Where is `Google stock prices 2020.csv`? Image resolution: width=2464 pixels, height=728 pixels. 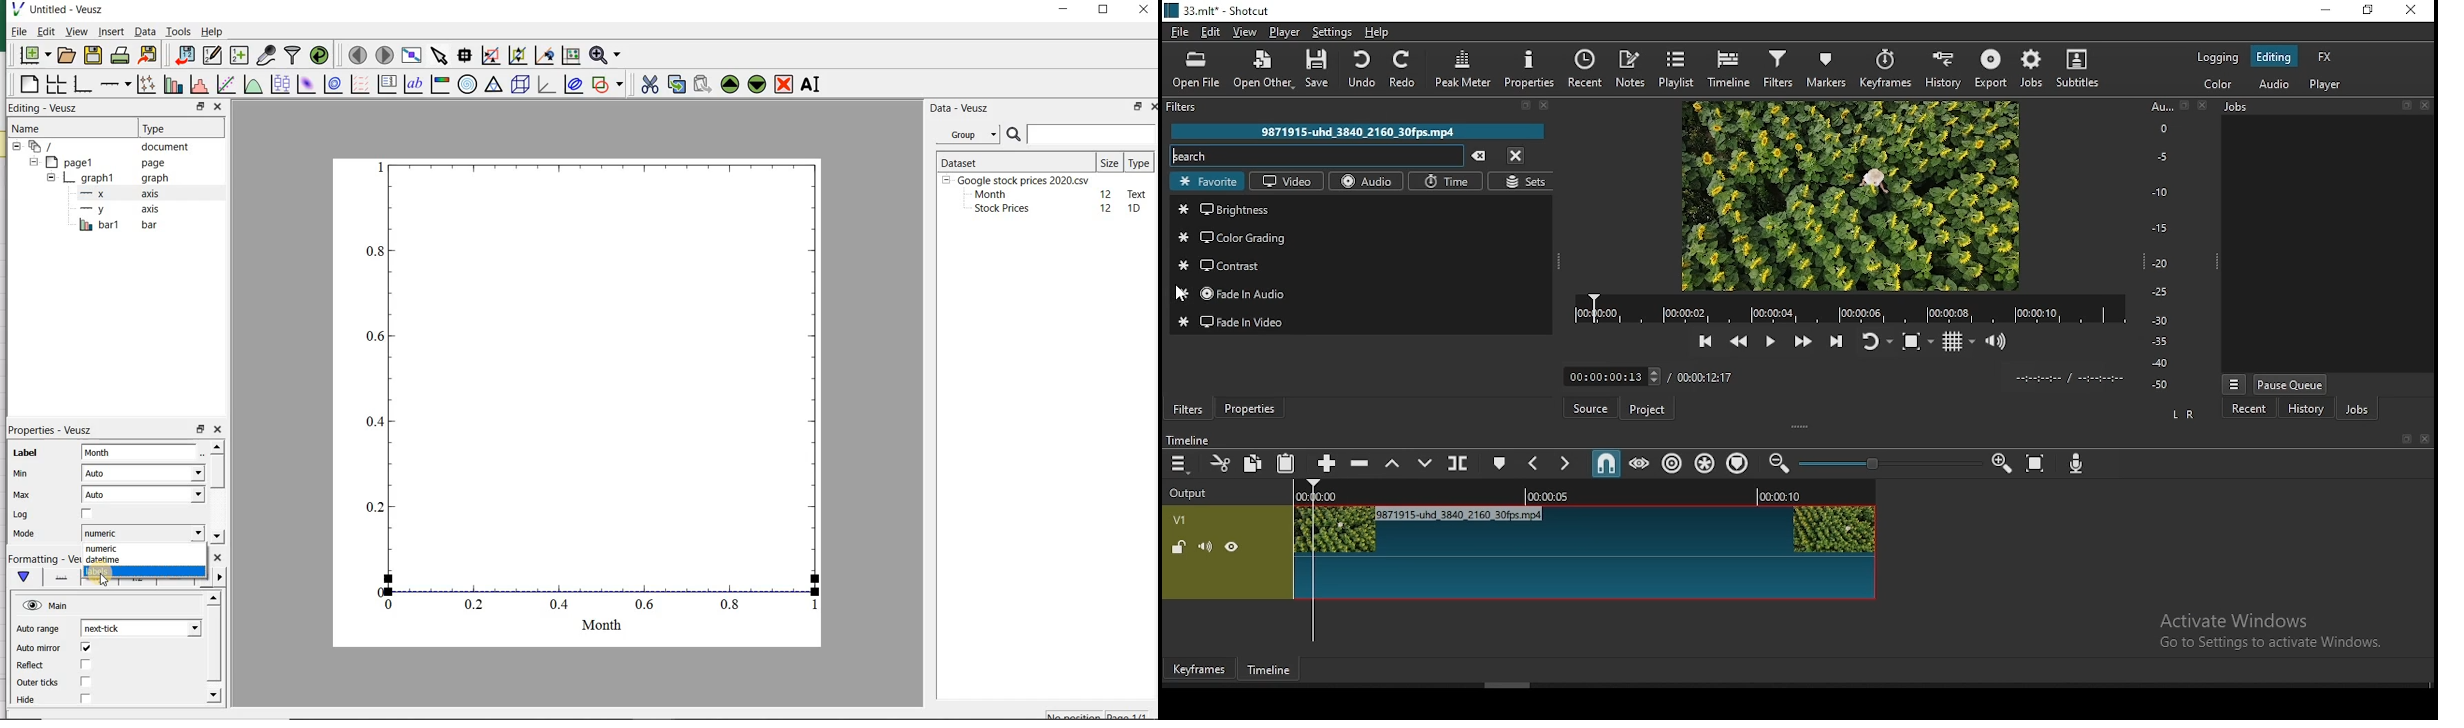
Google stock prices 2020.csv is located at coordinates (1019, 179).